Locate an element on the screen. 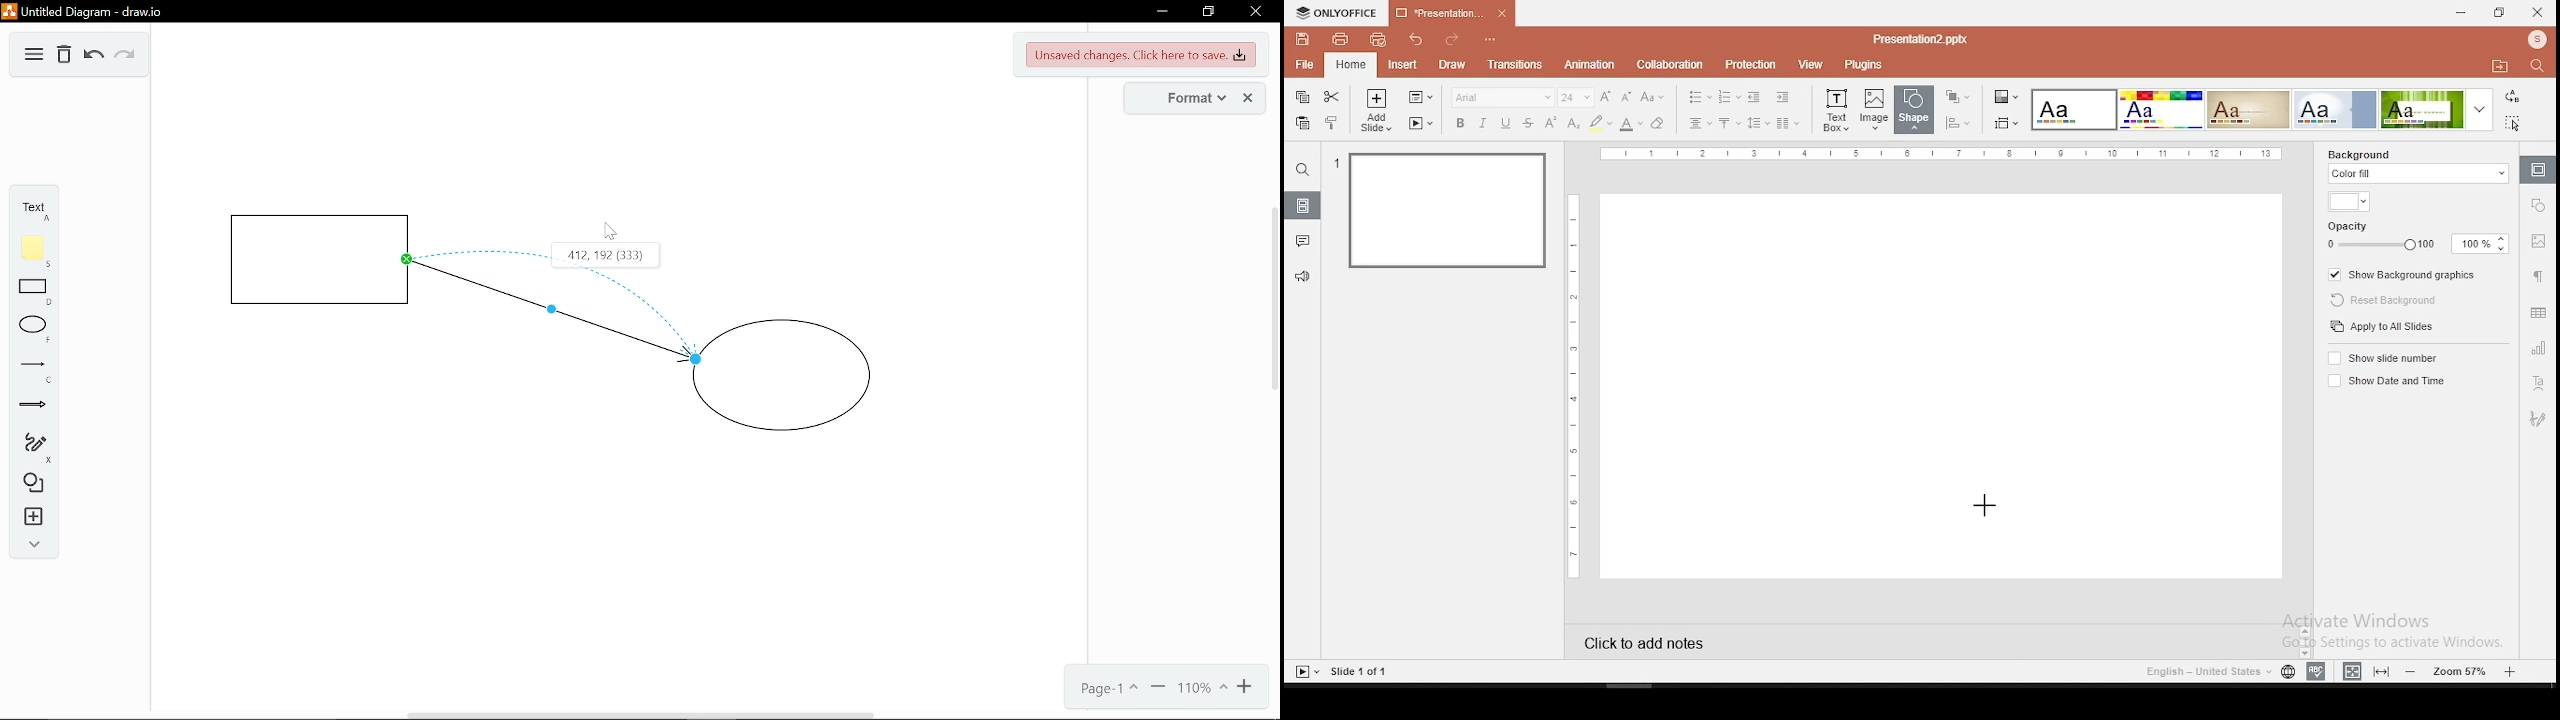 Image resolution: width=2576 pixels, height=728 pixels. decrease size is located at coordinates (1627, 97).